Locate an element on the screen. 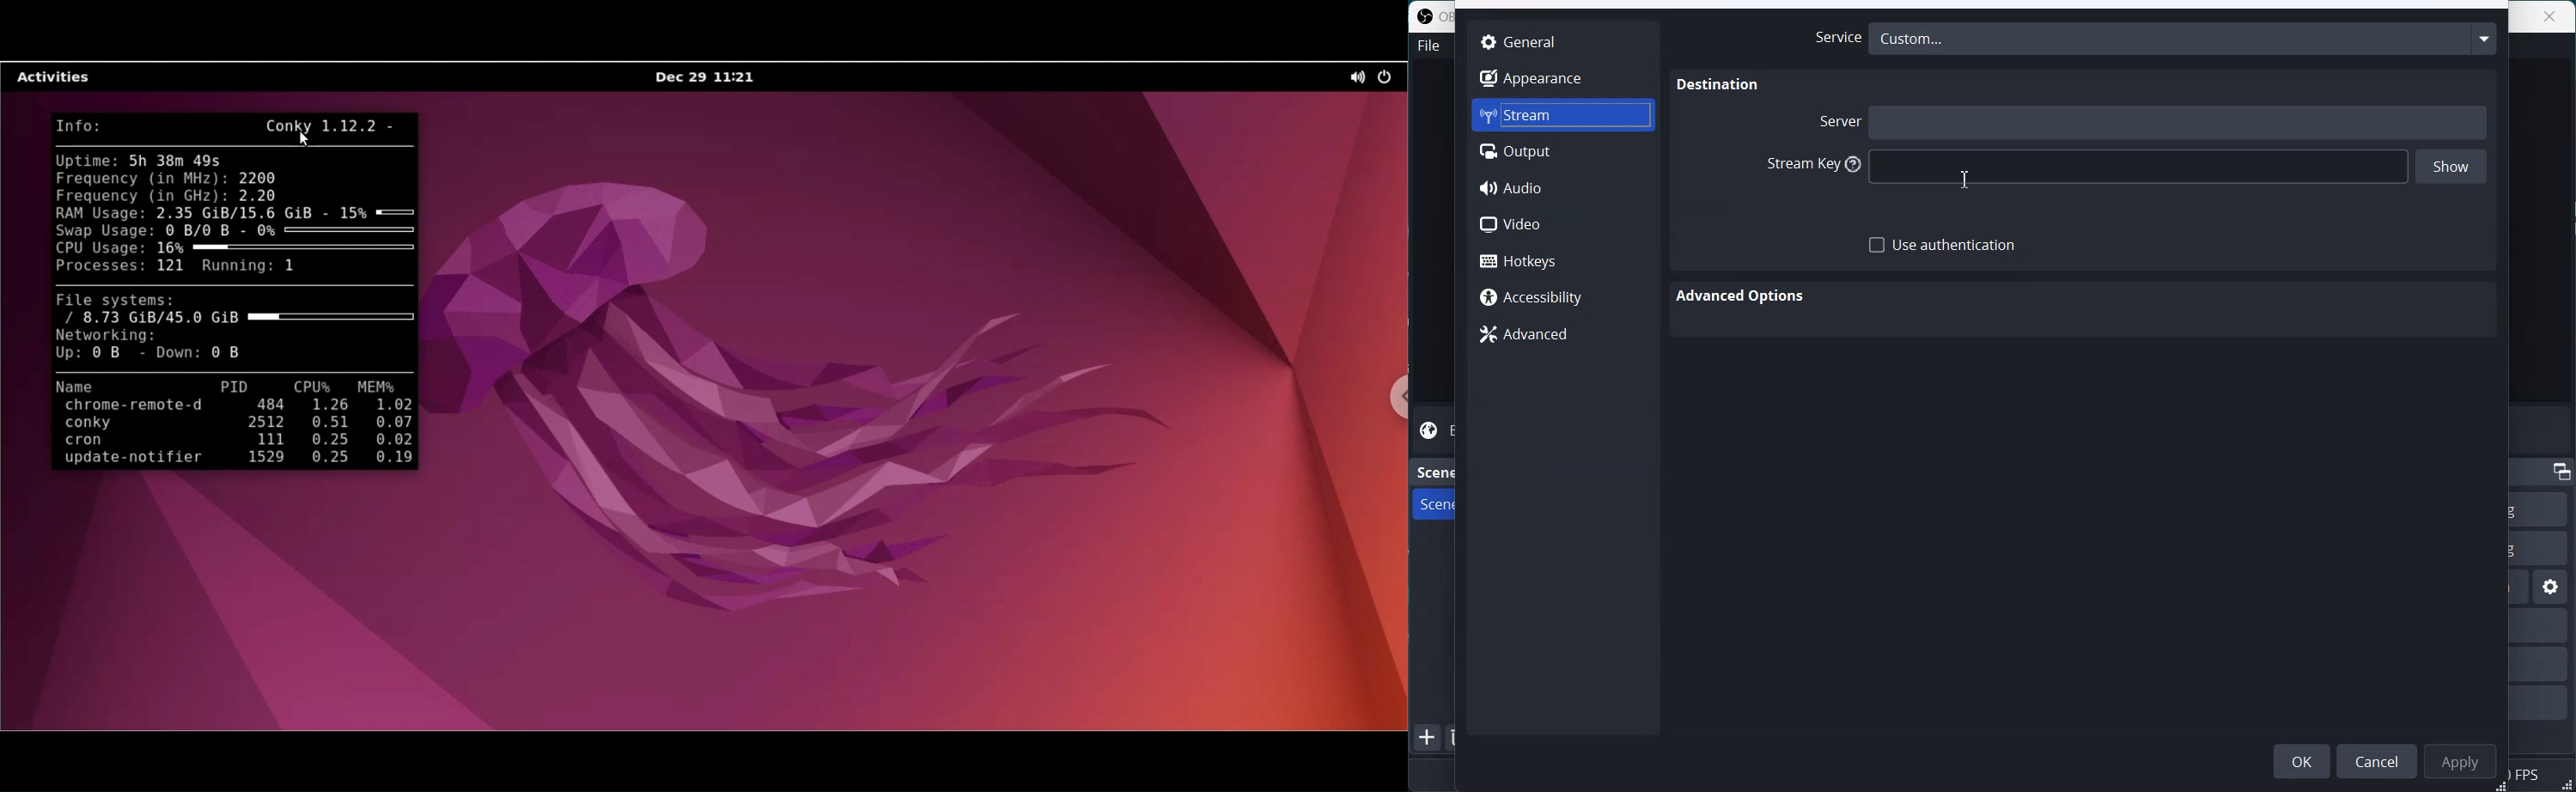  Stream Key  is located at coordinates (1809, 165).